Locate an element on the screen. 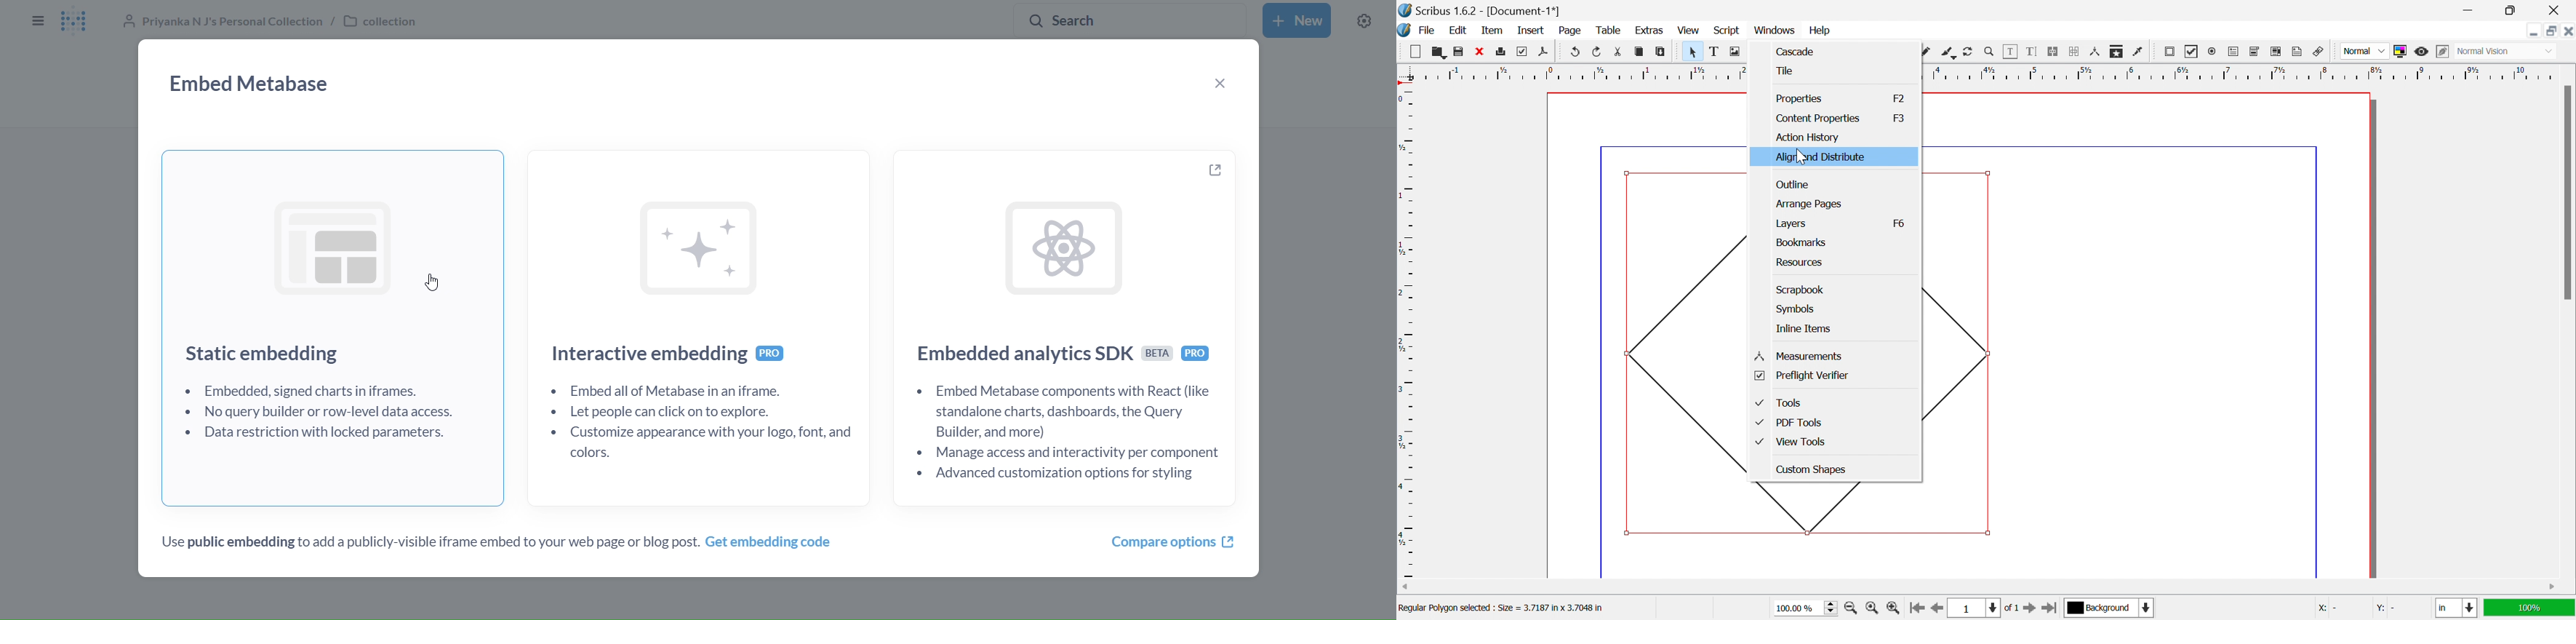 The height and width of the screenshot is (644, 2576). Extras is located at coordinates (1650, 31).